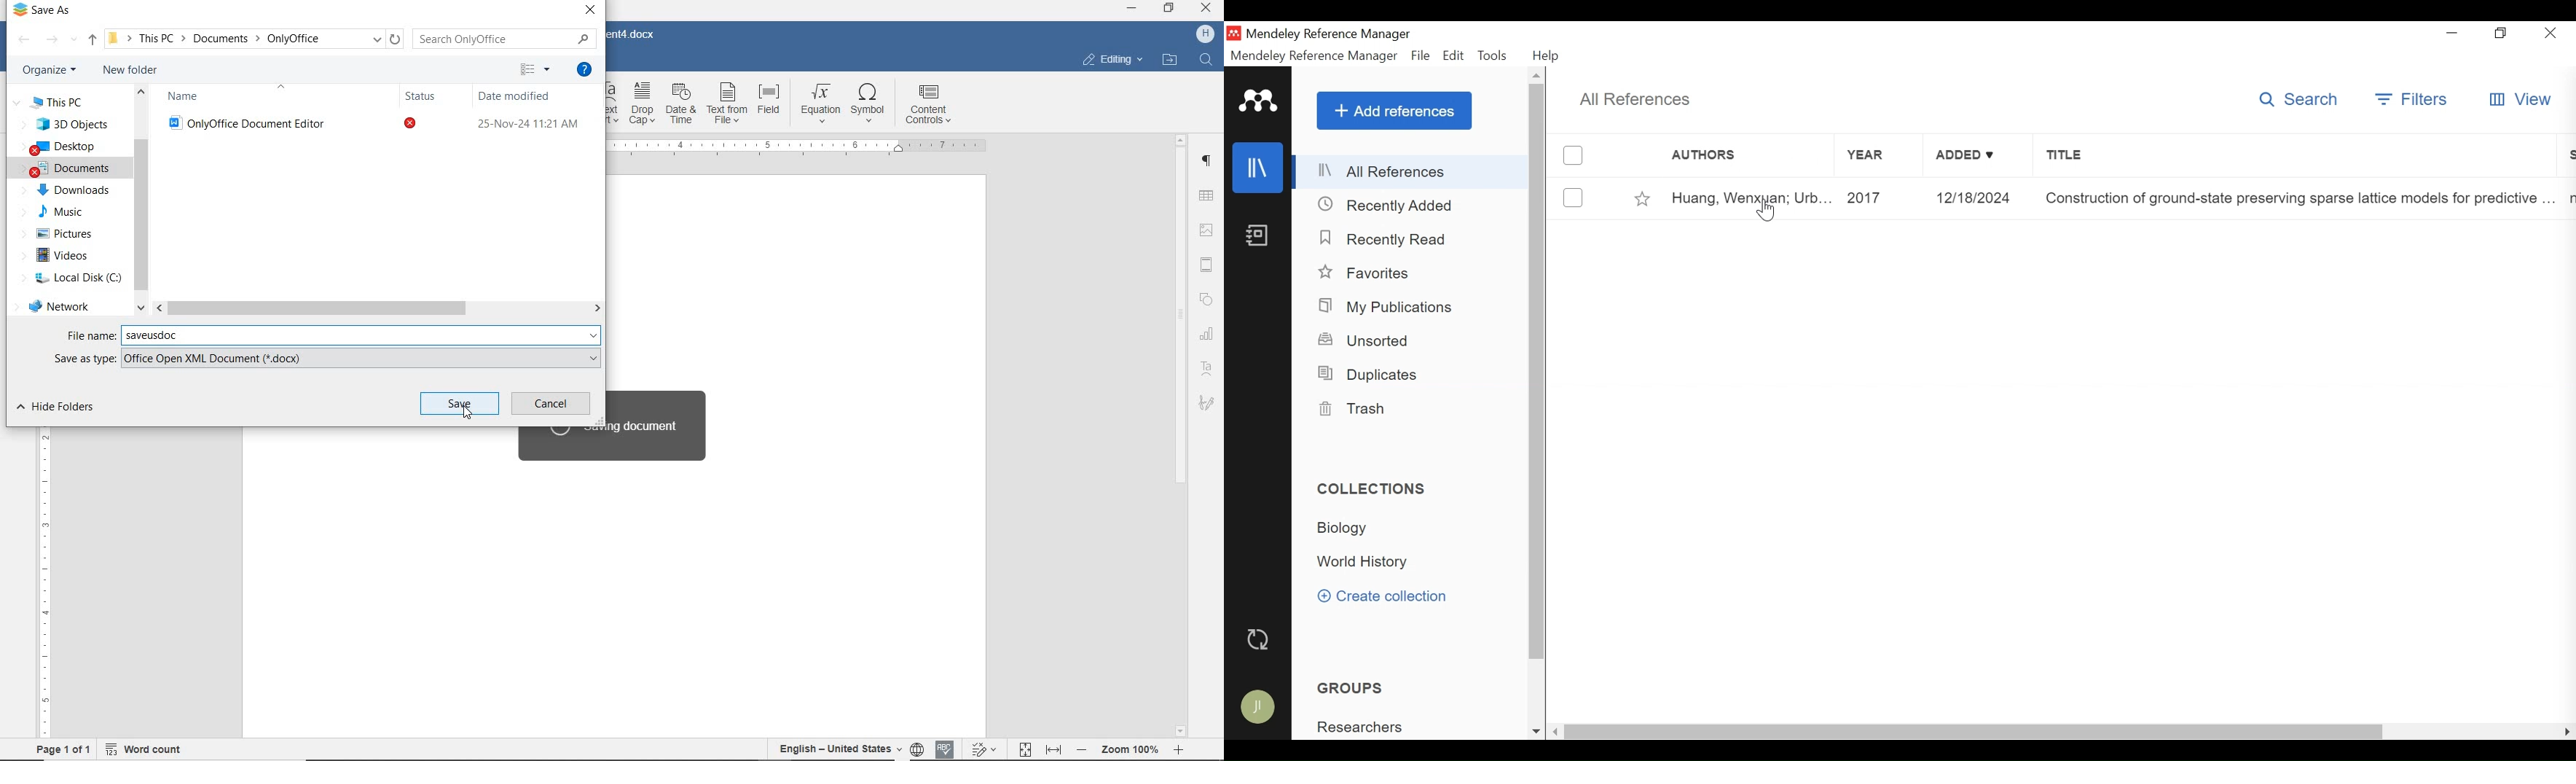 The height and width of the screenshot is (784, 2576). Describe the element at coordinates (2550, 32) in the screenshot. I see `Close` at that location.